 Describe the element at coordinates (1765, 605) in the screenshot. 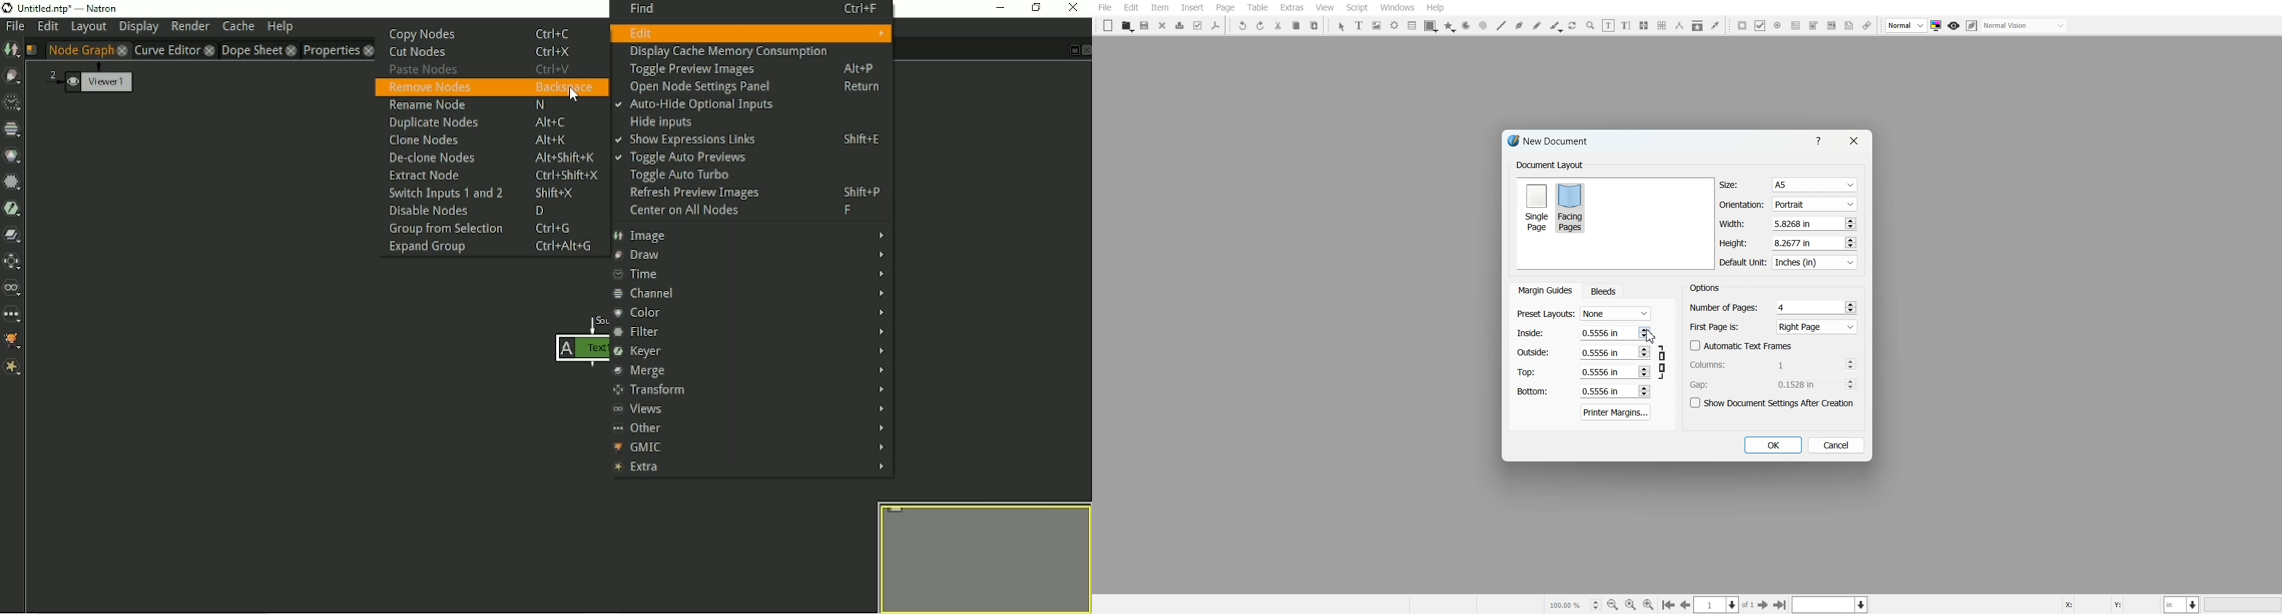

I see `Go to the First page` at that location.